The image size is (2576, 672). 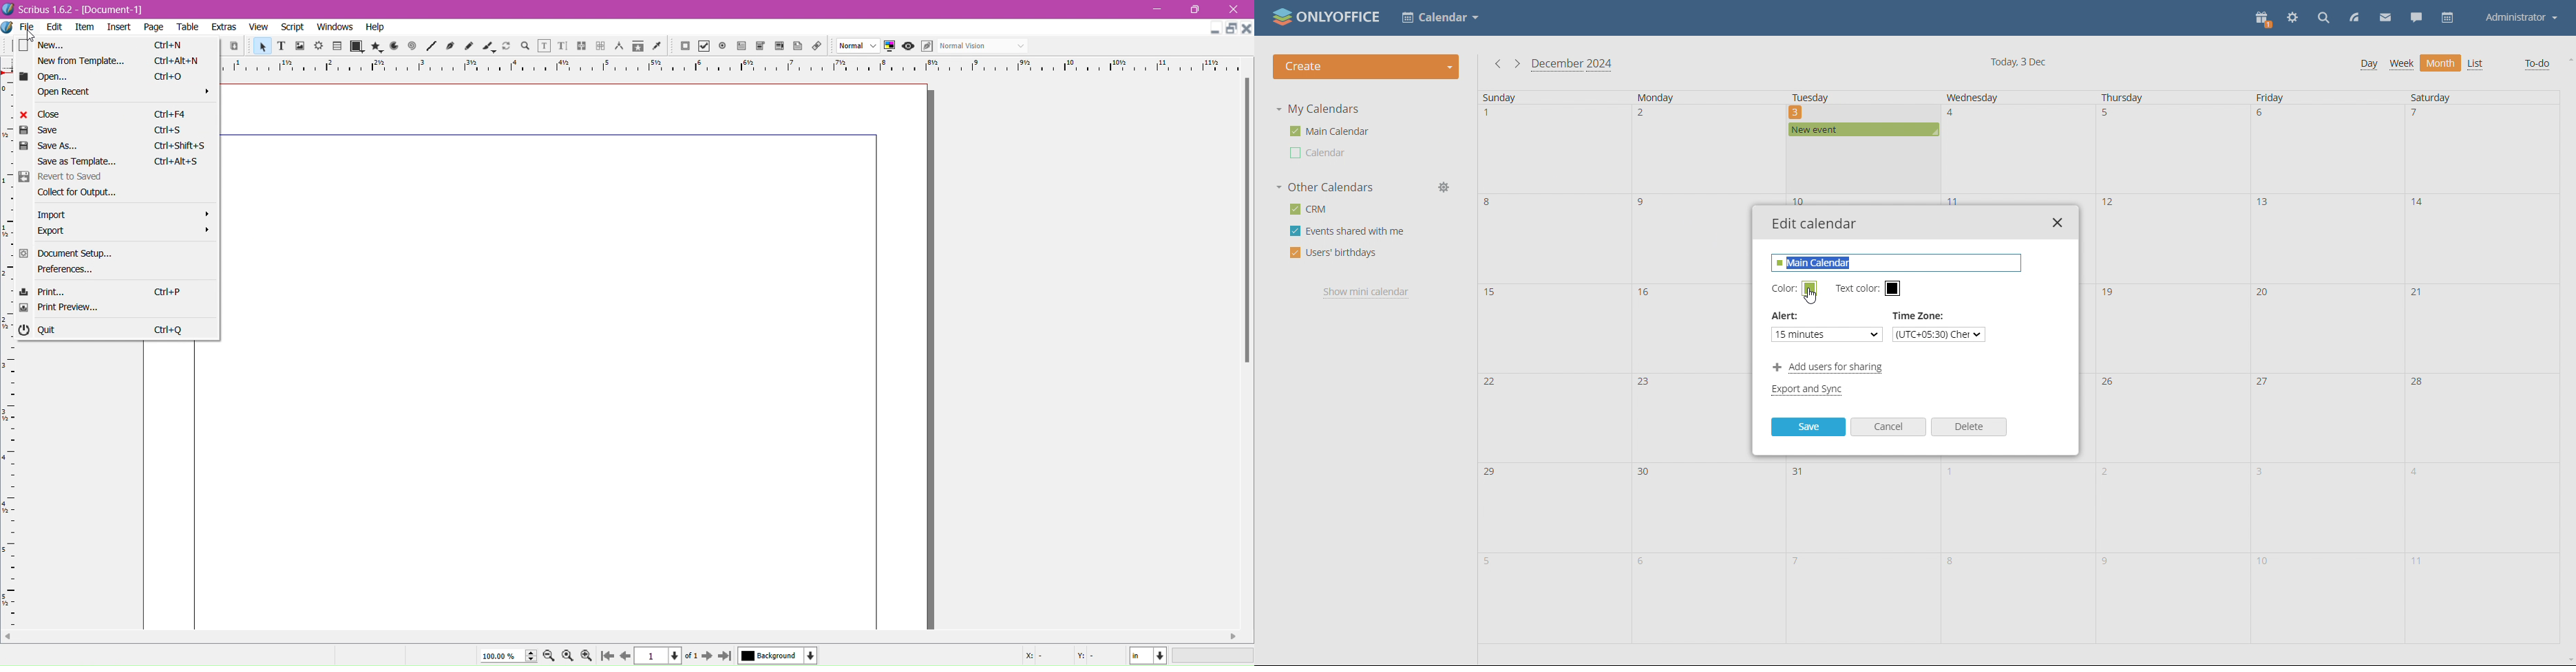 What do you see at coordinates (28, 29) in the screenshot?
I see `File` at bounding box center [28, 29].